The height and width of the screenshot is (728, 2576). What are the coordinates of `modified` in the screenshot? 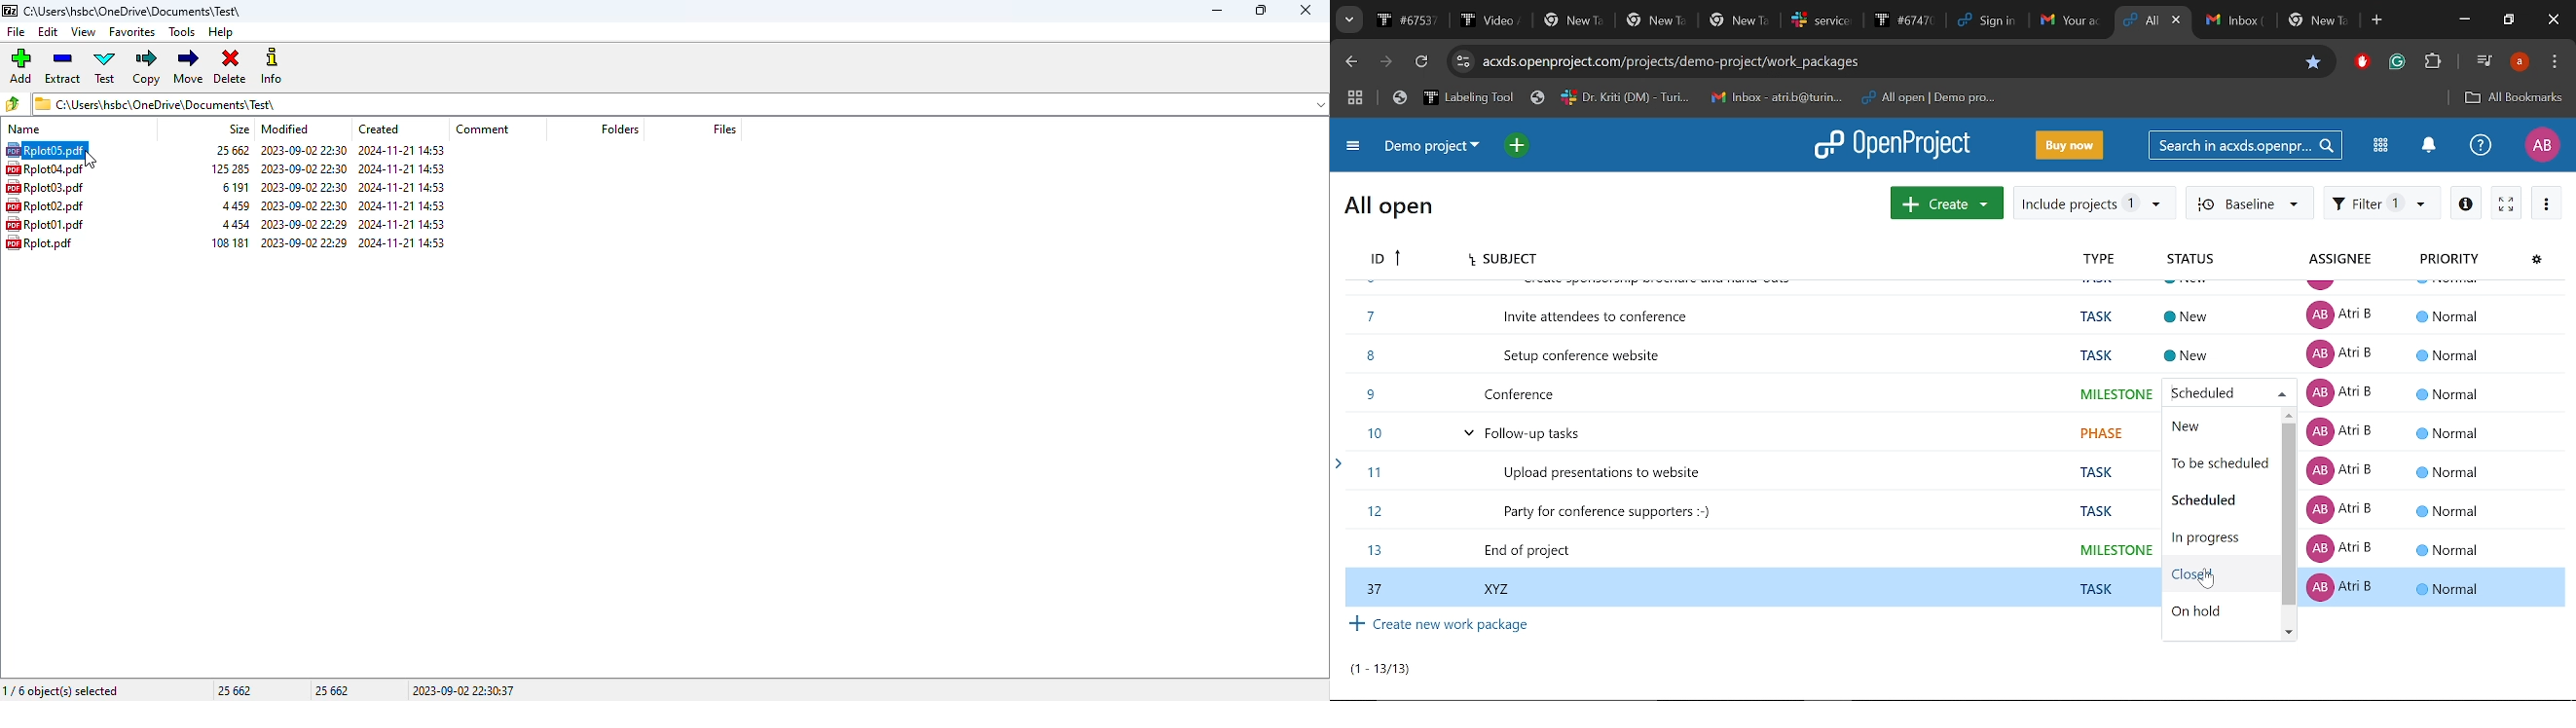 It's located at (285, 129).